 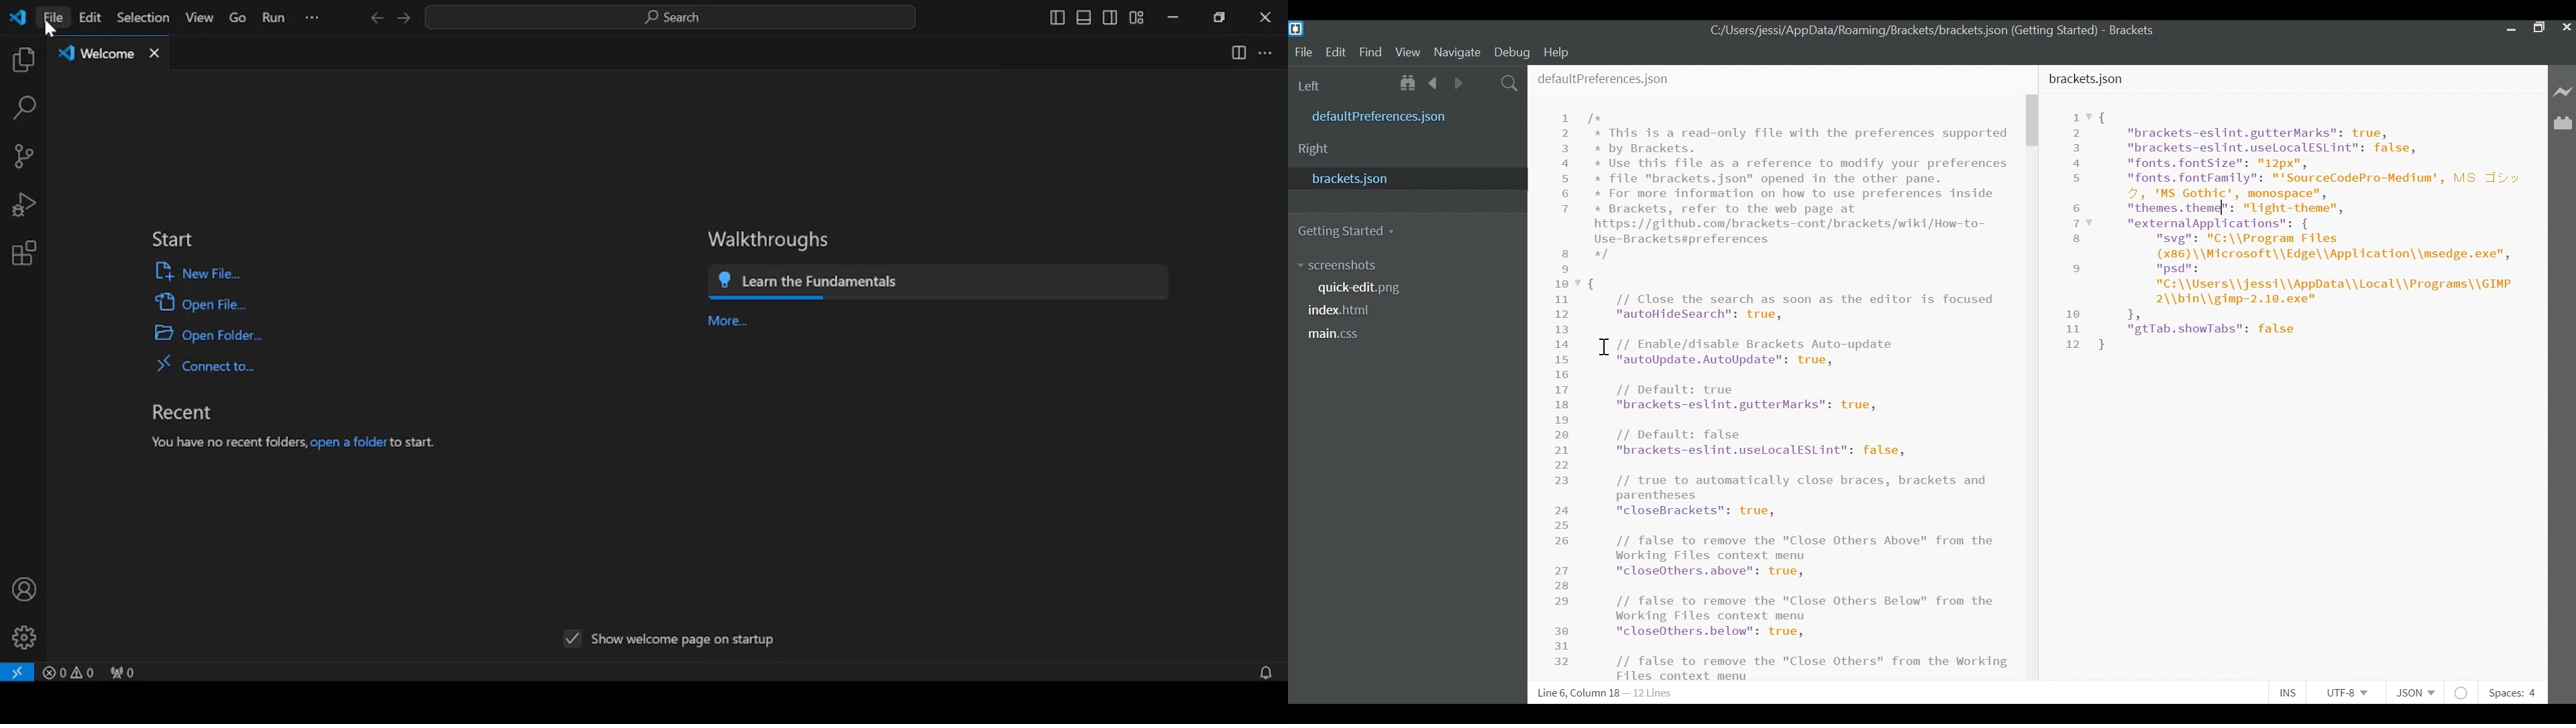 I want to click on new file, so click(x=197, y=272).